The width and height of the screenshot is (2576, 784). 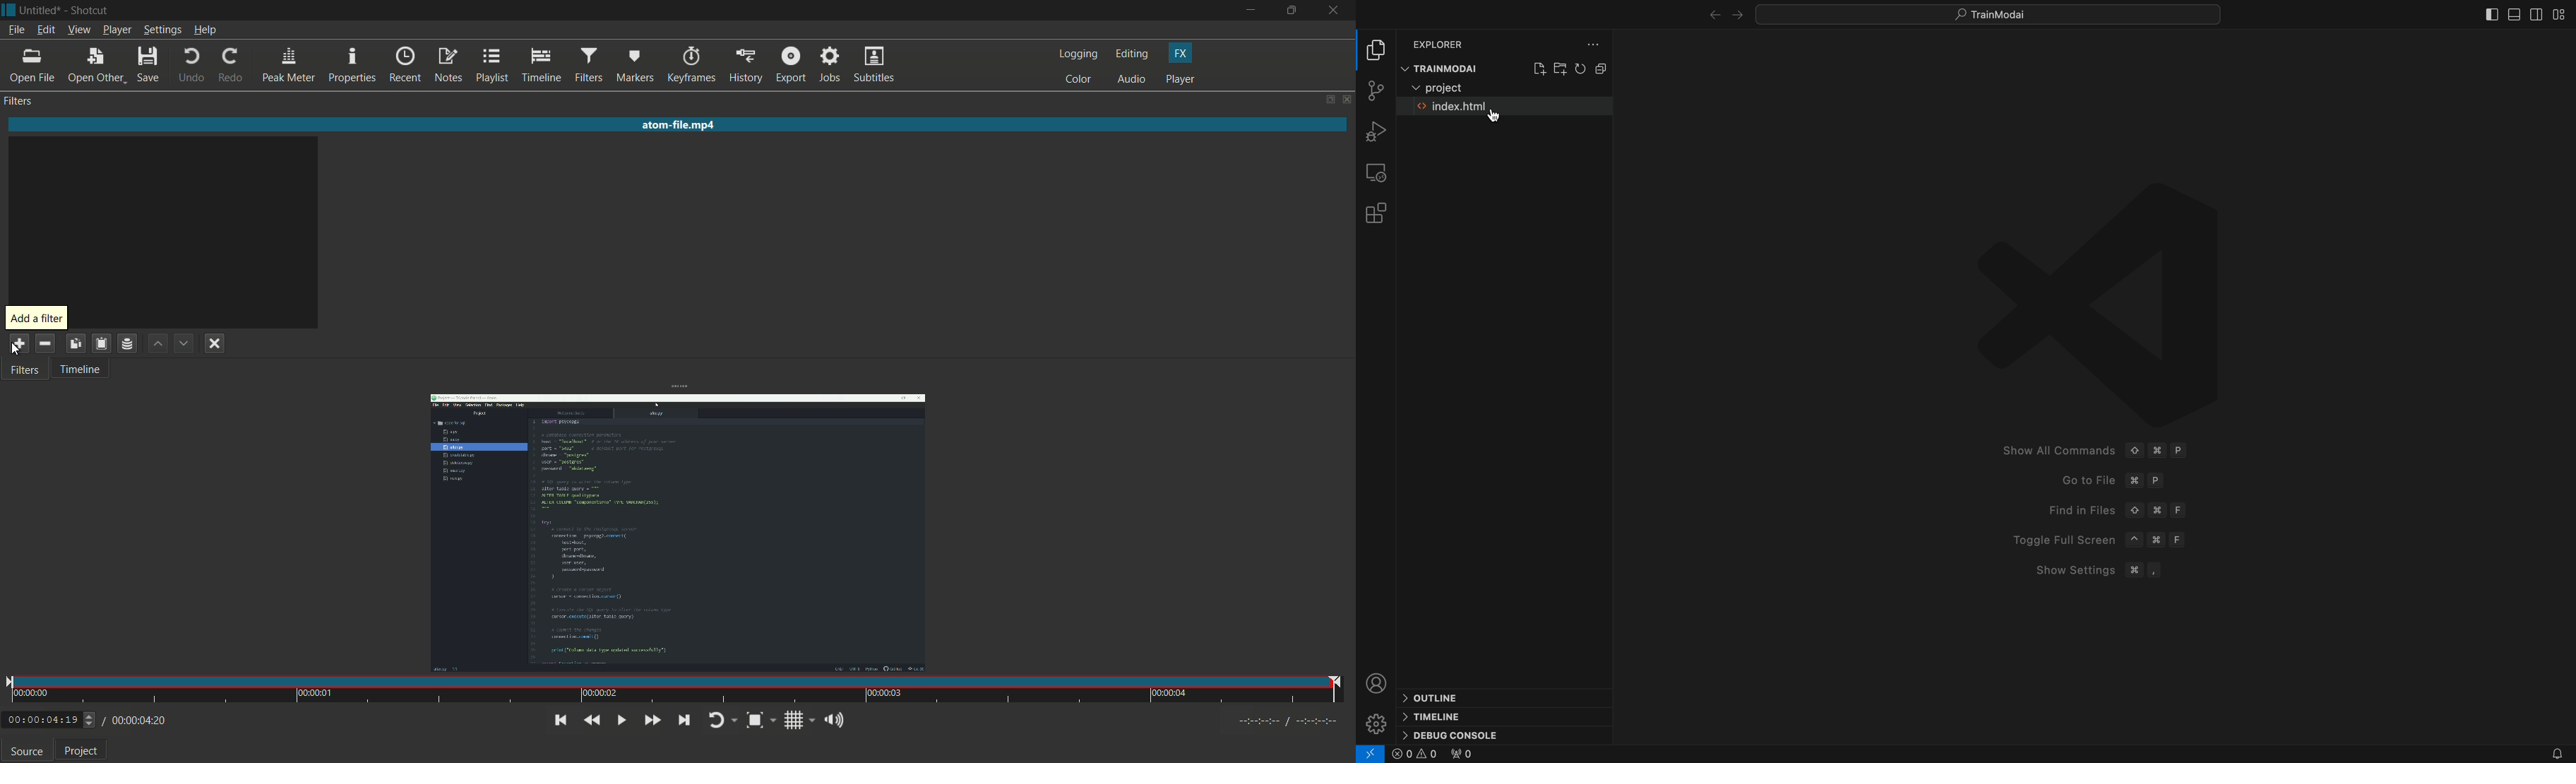 What do you see at coordinates (2101, 538) in the screenshot?
I see `Toggle` at bounding box center [2101, 538].